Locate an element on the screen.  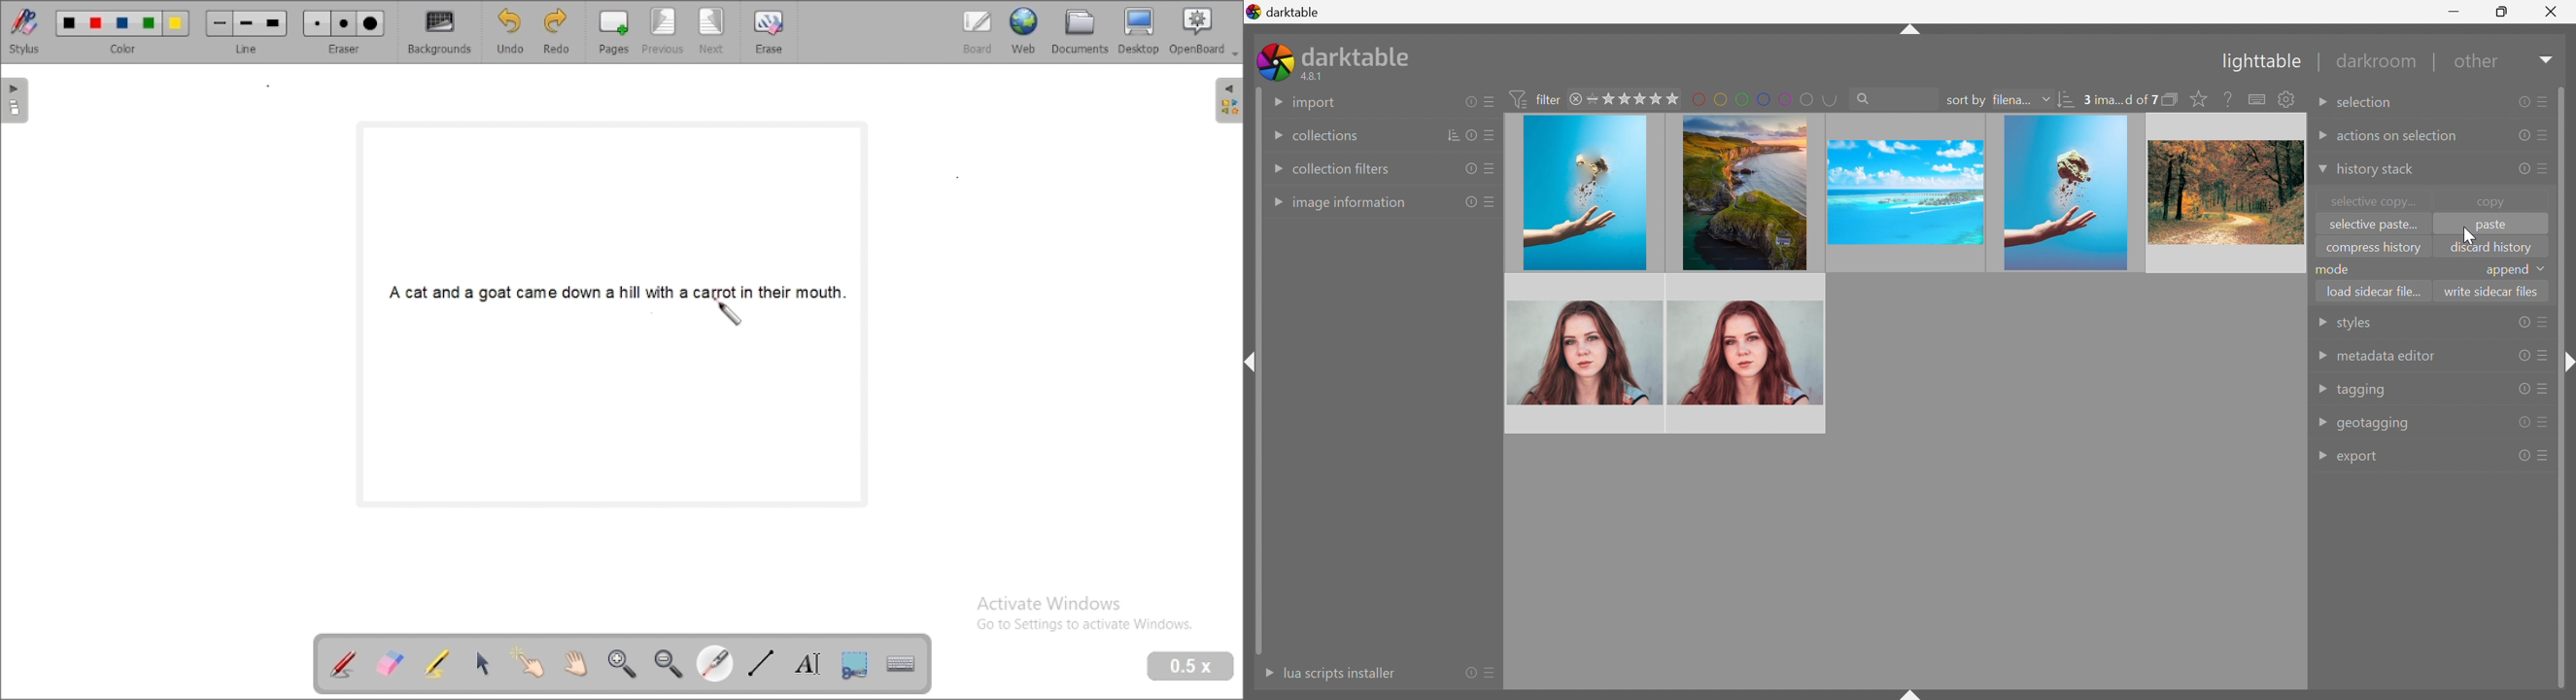
Drop Down is located at coordinates (2321, 135).